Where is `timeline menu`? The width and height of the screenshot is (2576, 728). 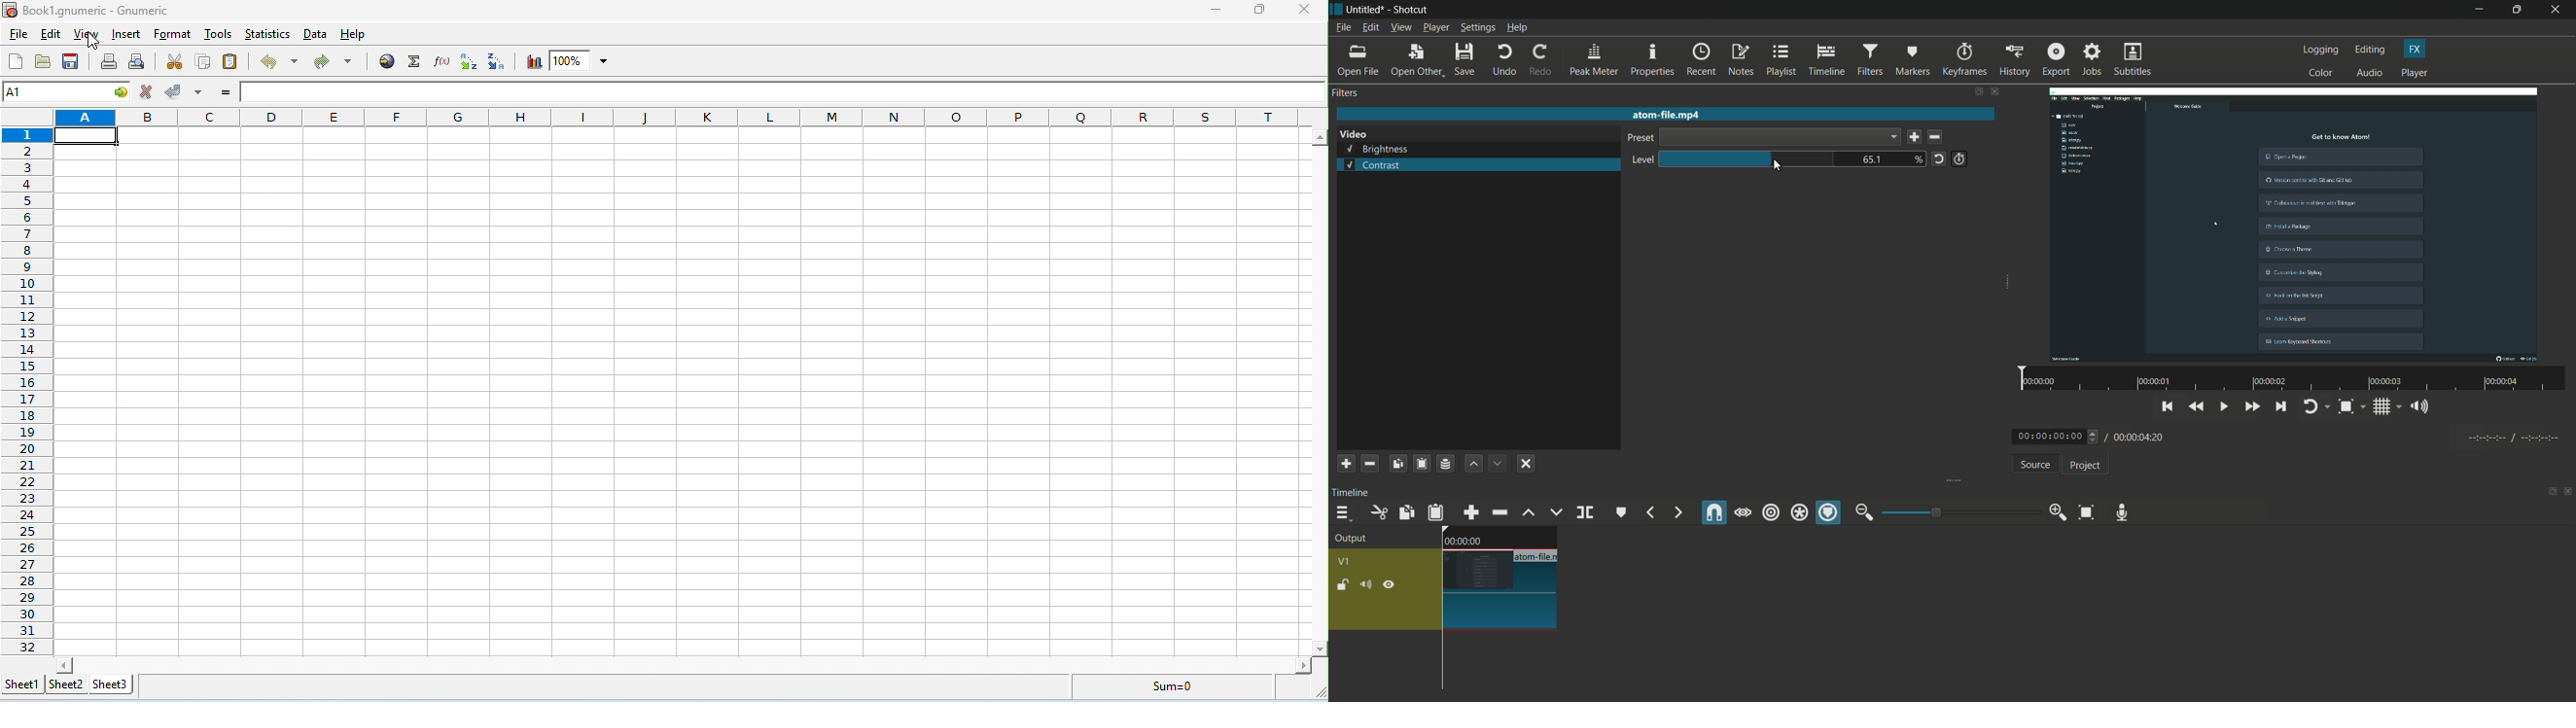 timeline menu is located at coordinates (1343, 514).